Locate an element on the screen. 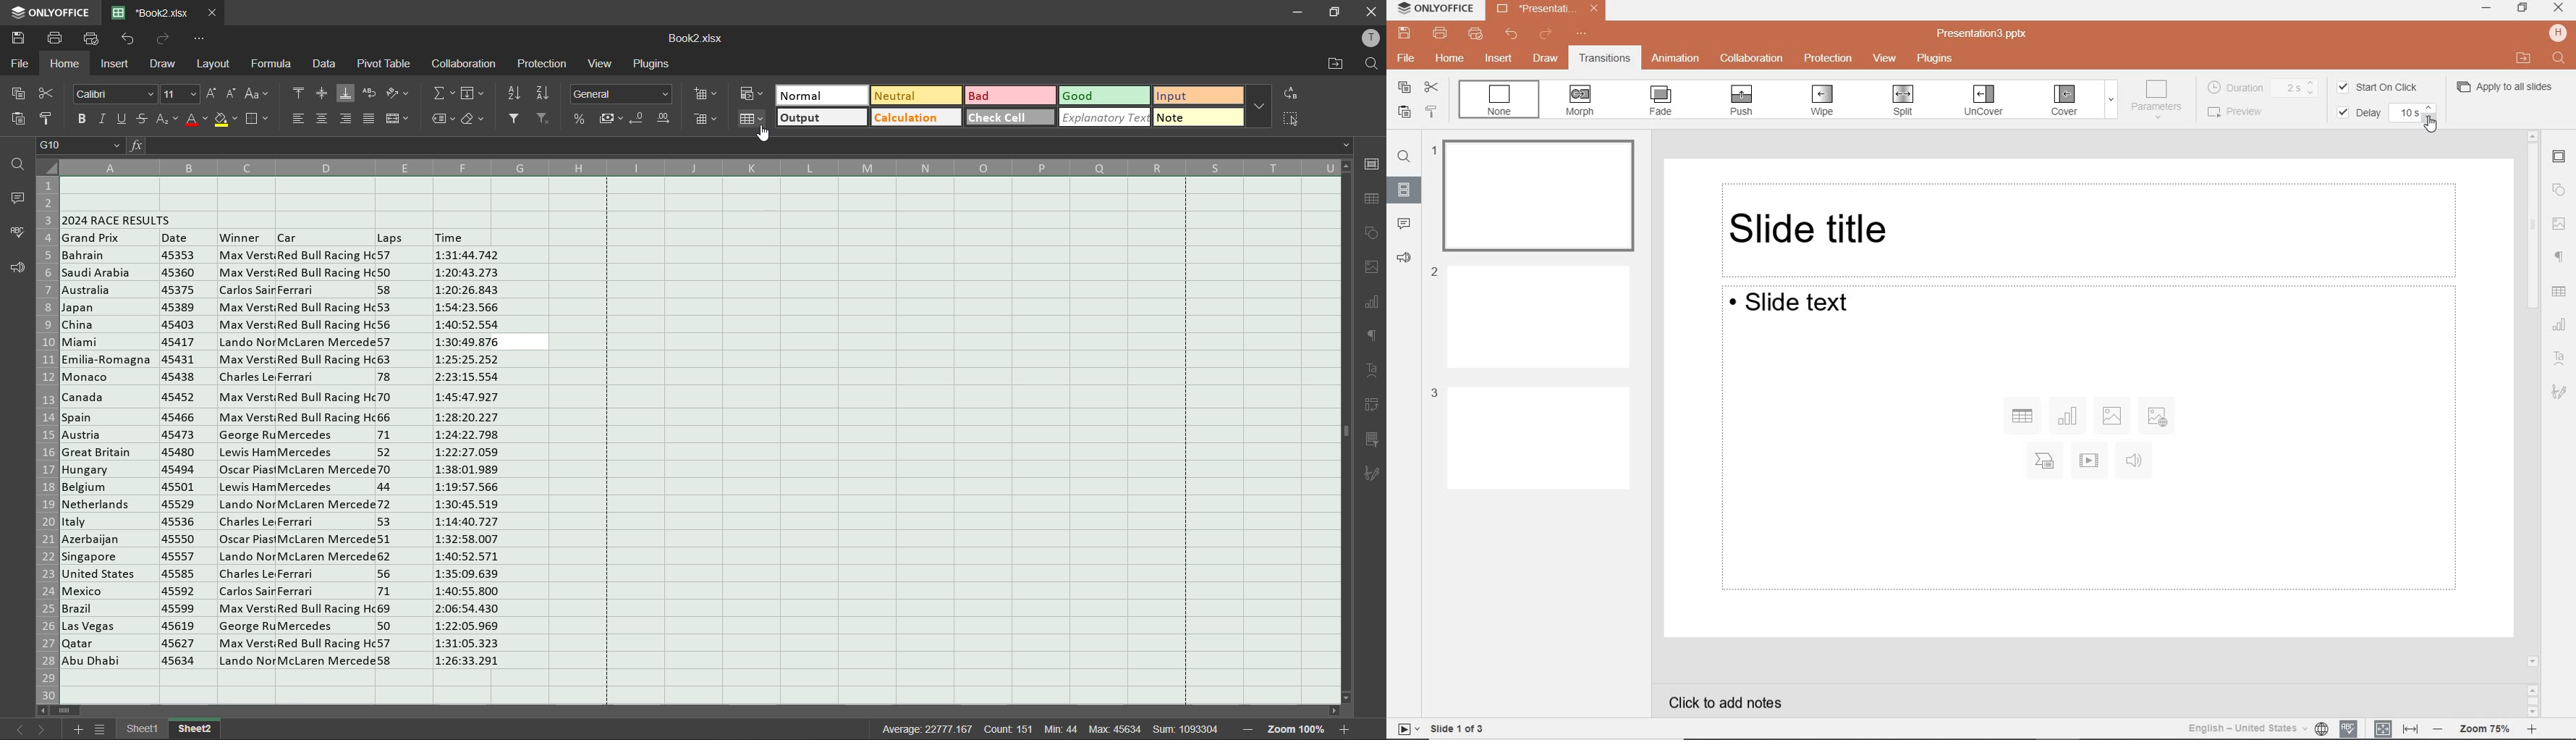  decrement size is located at coordinates (232, 94).